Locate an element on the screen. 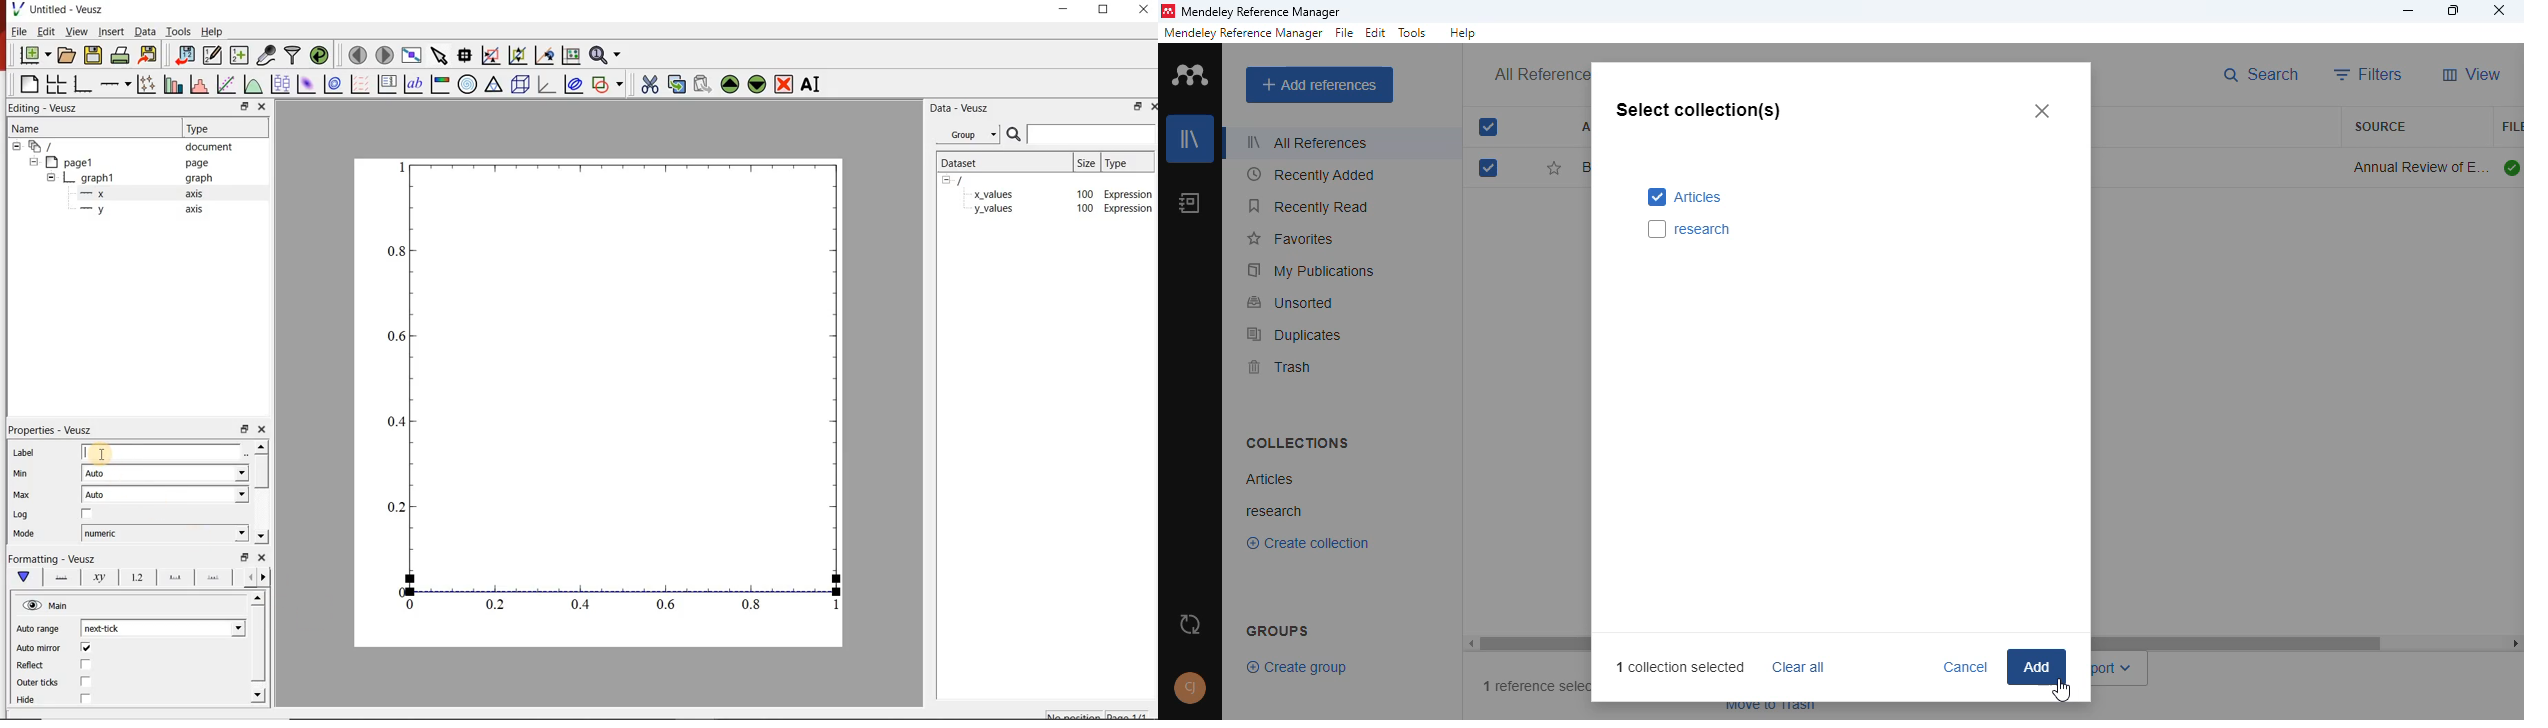 The image size is (2548, 728). create group is located at coordinates (1294, 668).